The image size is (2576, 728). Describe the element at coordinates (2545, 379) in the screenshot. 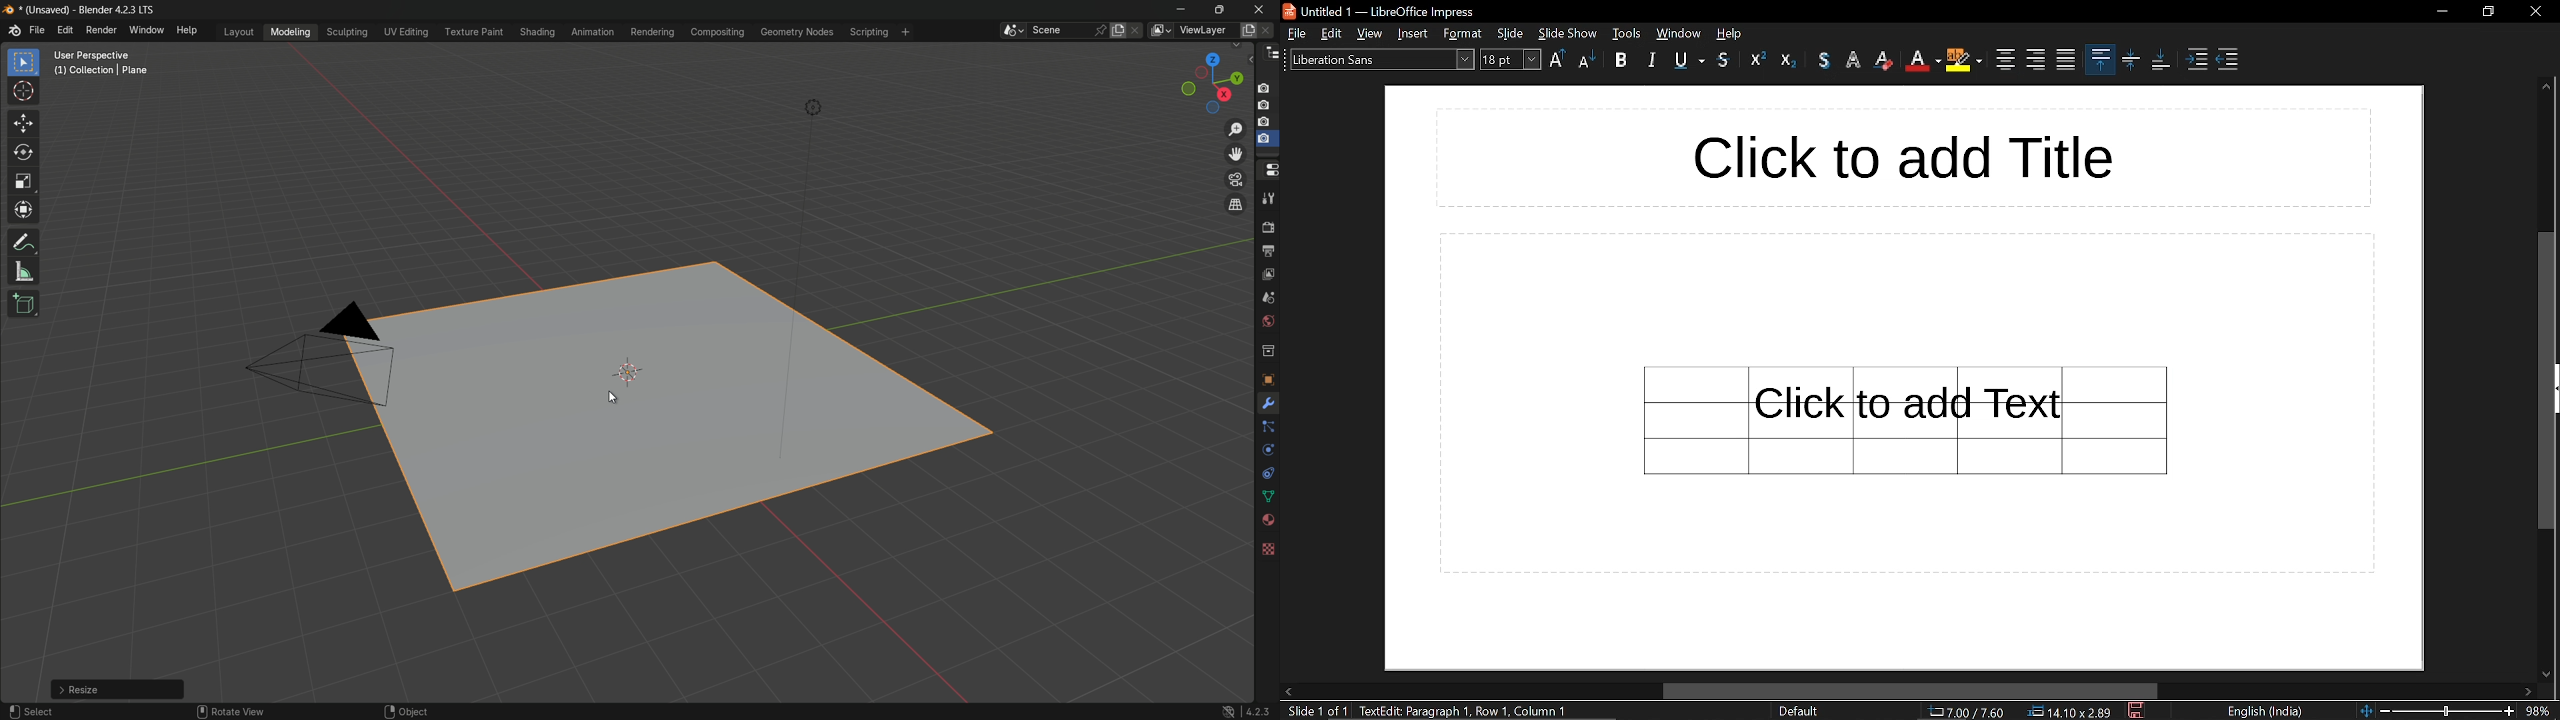

I see `vertical scrollbar` at that location.